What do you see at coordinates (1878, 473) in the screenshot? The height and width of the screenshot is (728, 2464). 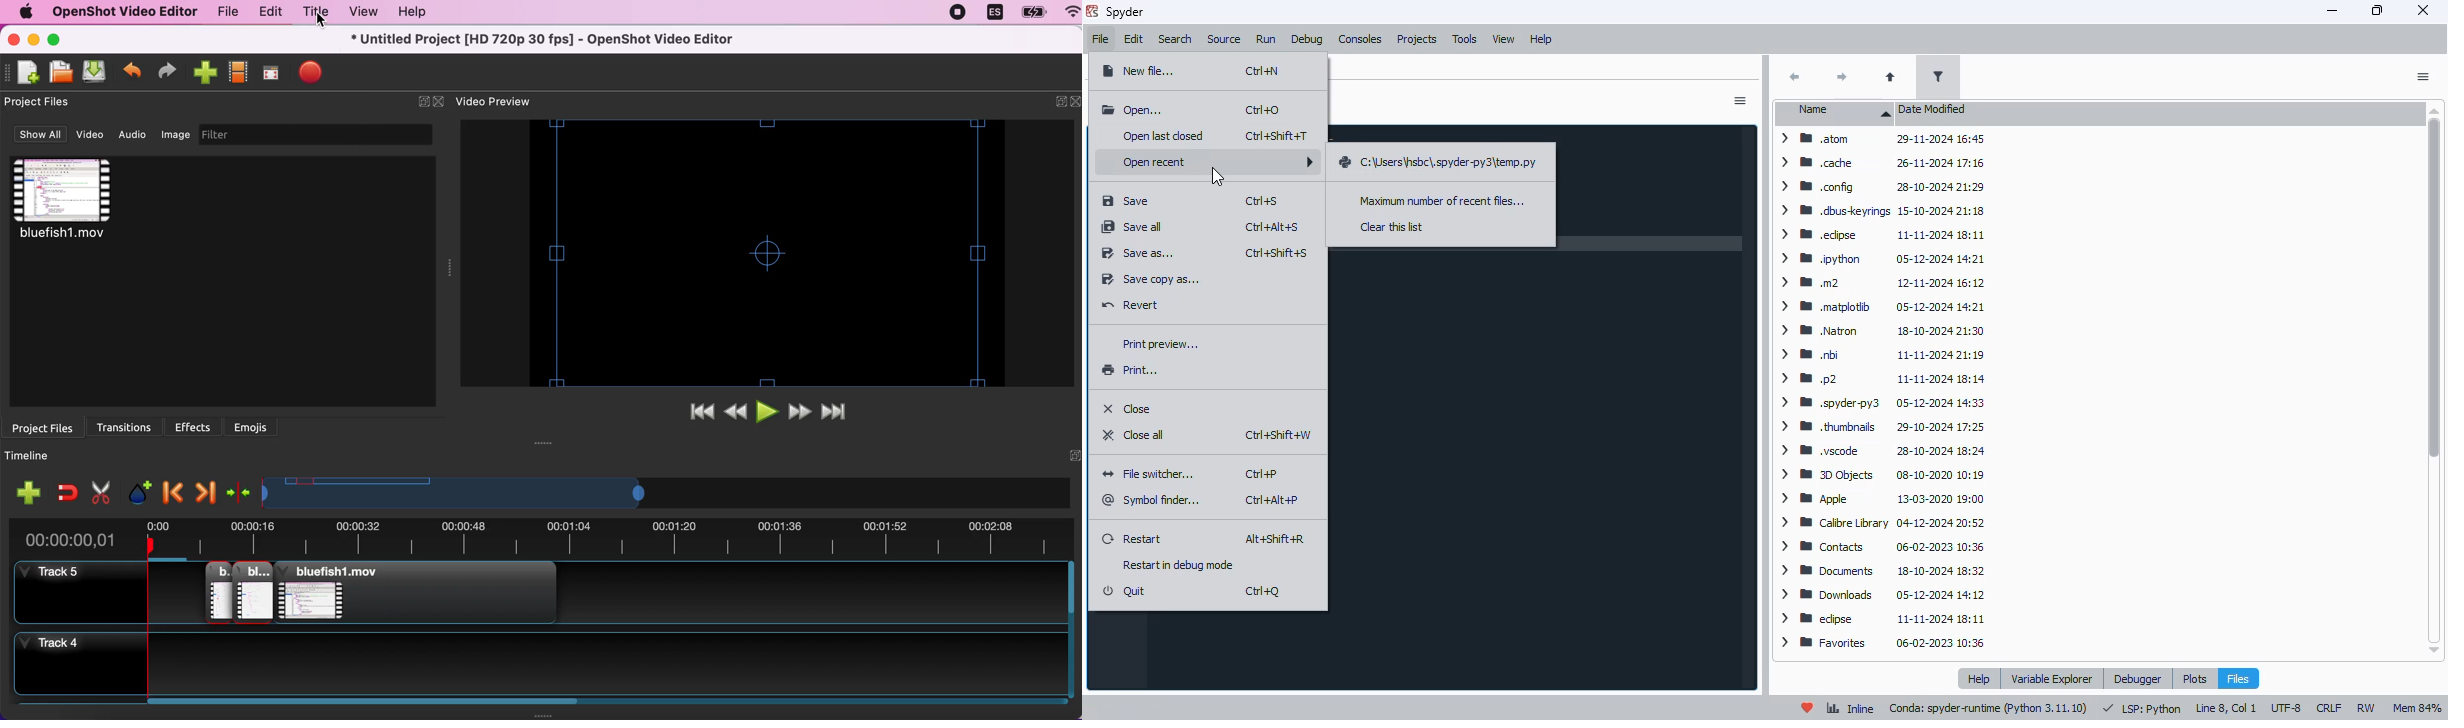 I see `> BB 3D Objects 08-10-2020 10:19` at bounding box center [1878, 473].